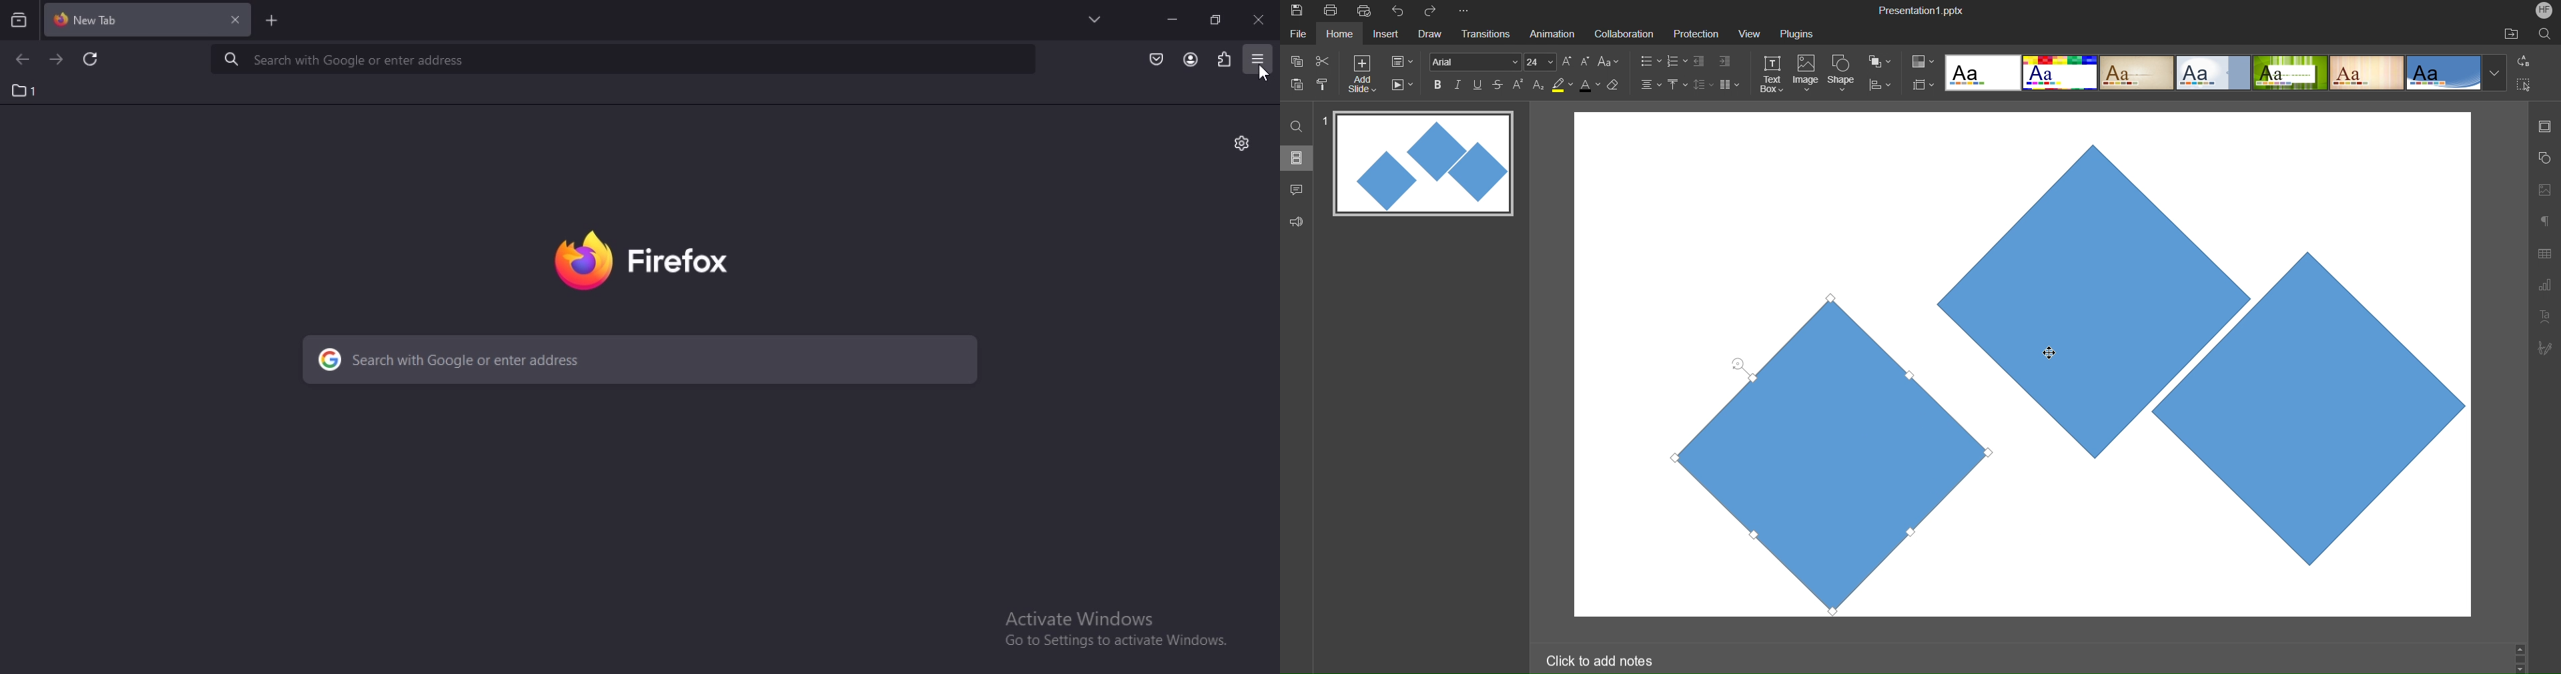 This screenshot has height=700, width=2576. I want to click on Image, so click(1806, 75).